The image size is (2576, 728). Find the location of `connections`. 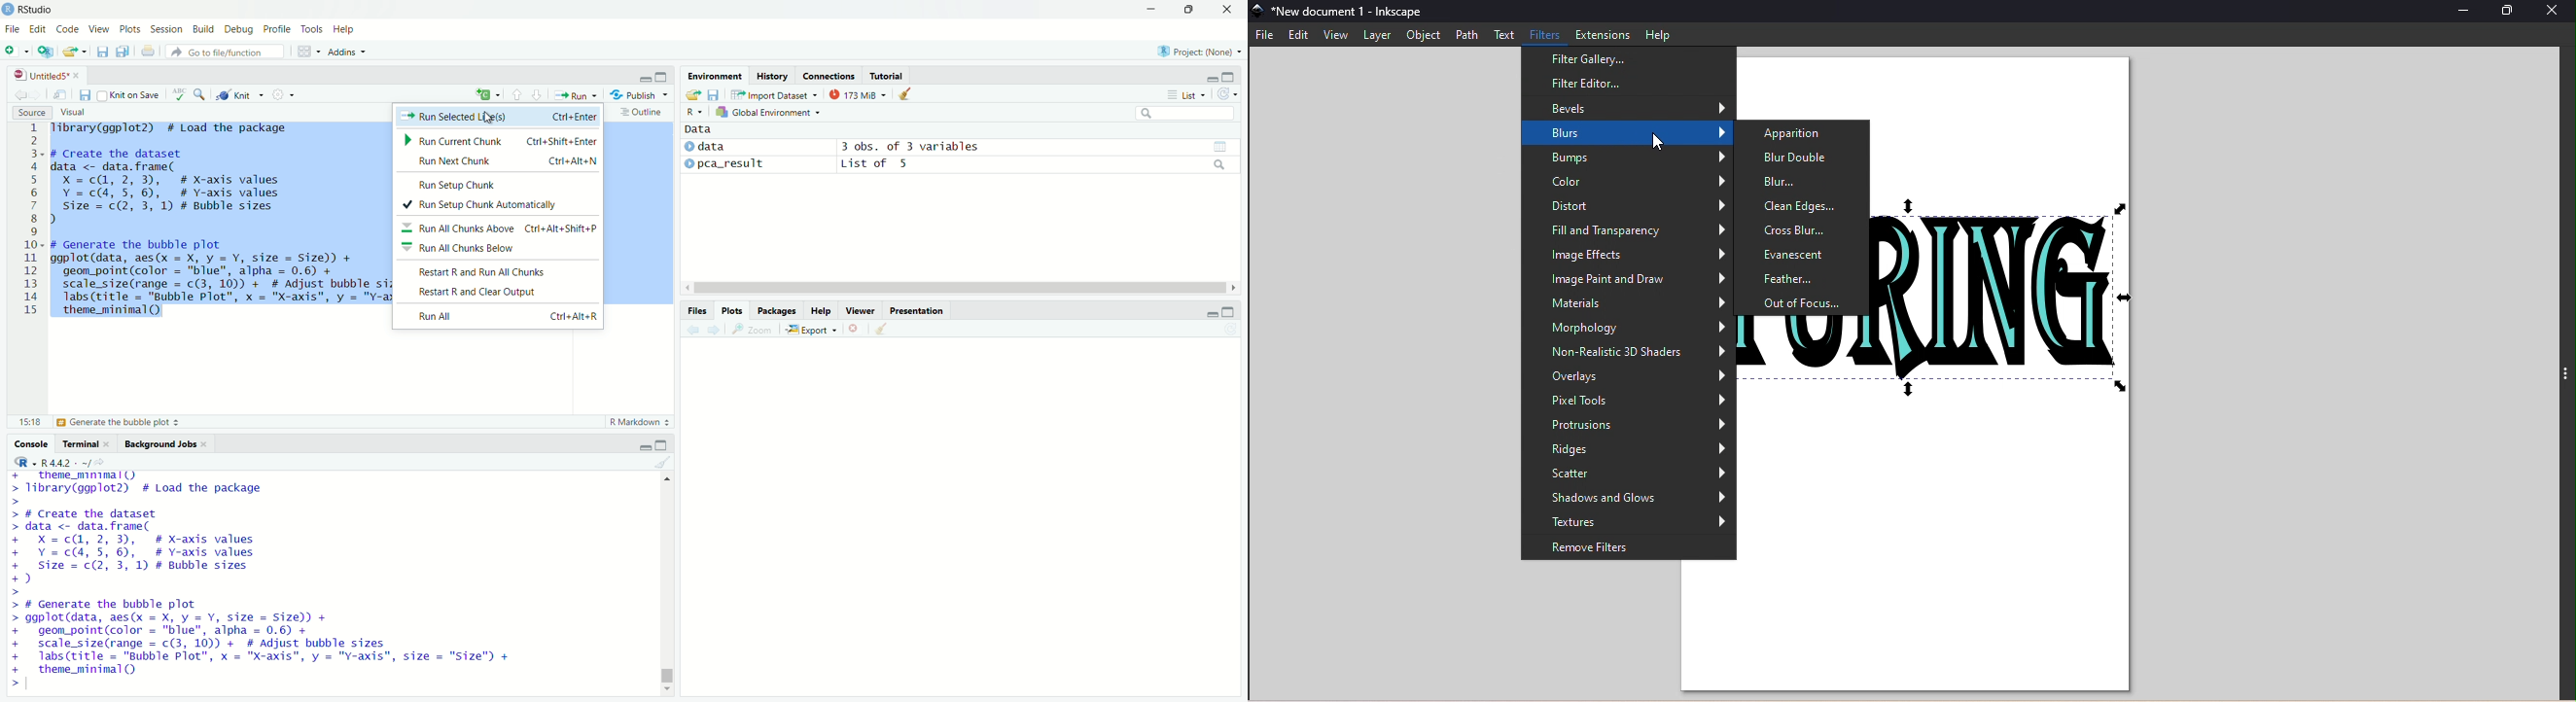

connections is located at coordinates (829, 75).